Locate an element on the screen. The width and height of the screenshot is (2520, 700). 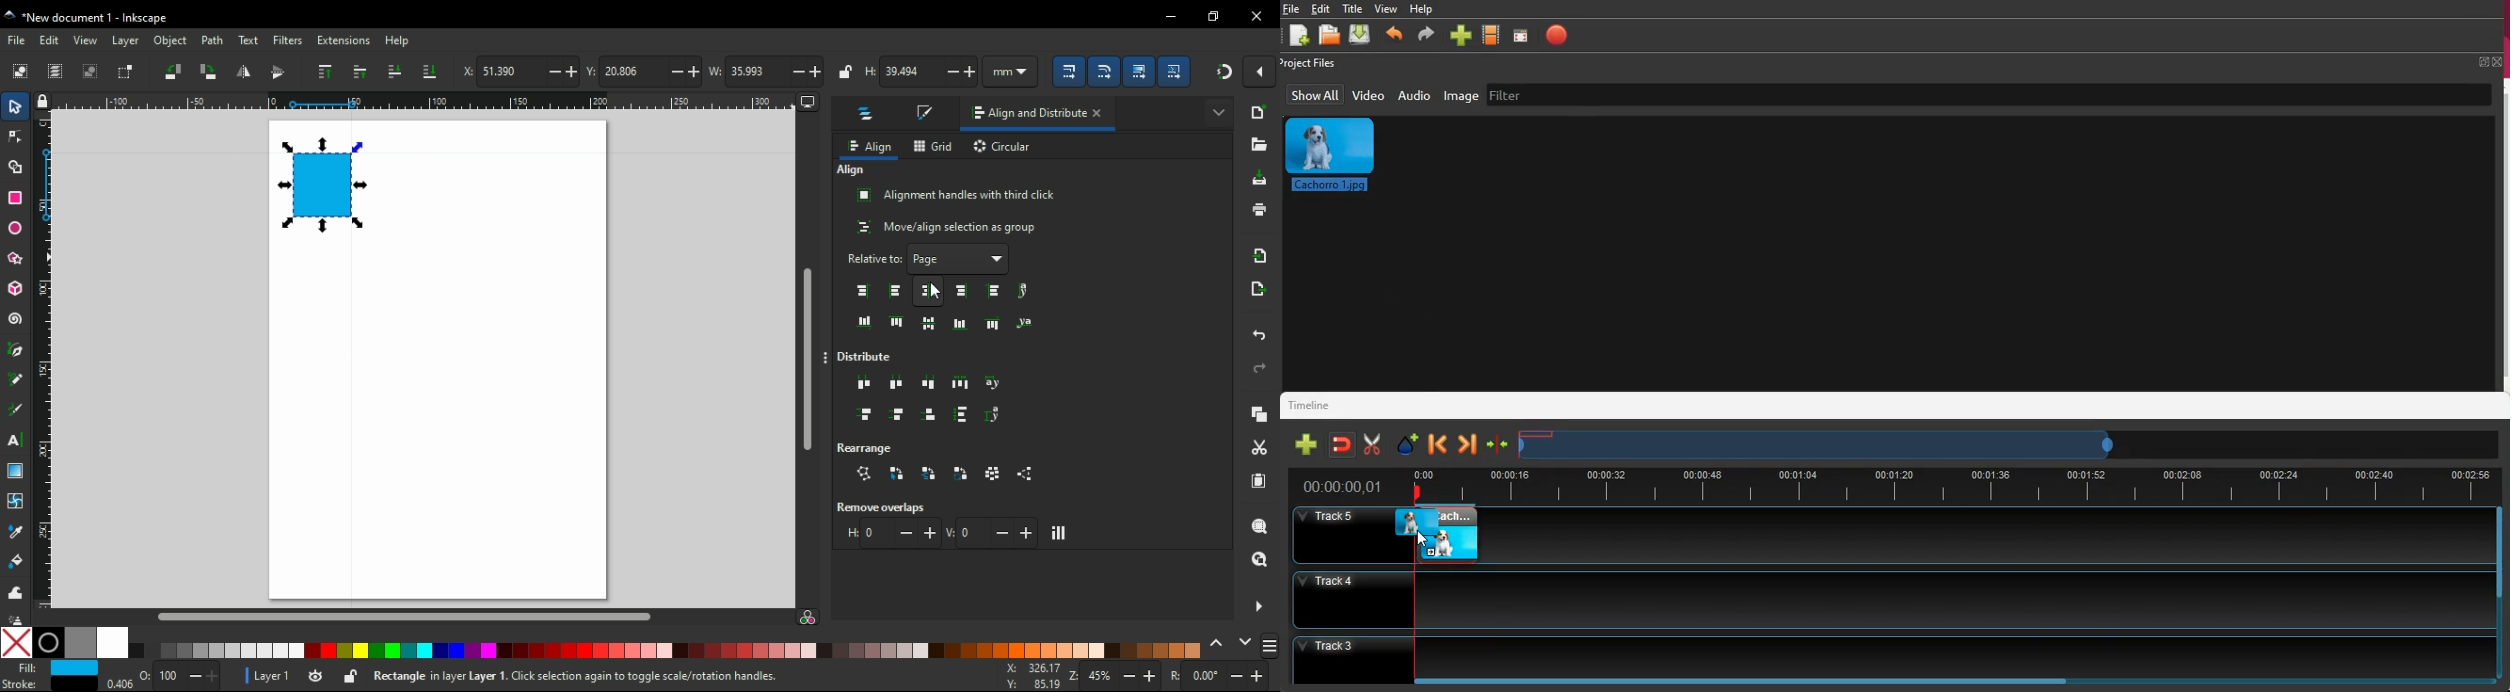
layer visibility is located at coordinates (314, 674).